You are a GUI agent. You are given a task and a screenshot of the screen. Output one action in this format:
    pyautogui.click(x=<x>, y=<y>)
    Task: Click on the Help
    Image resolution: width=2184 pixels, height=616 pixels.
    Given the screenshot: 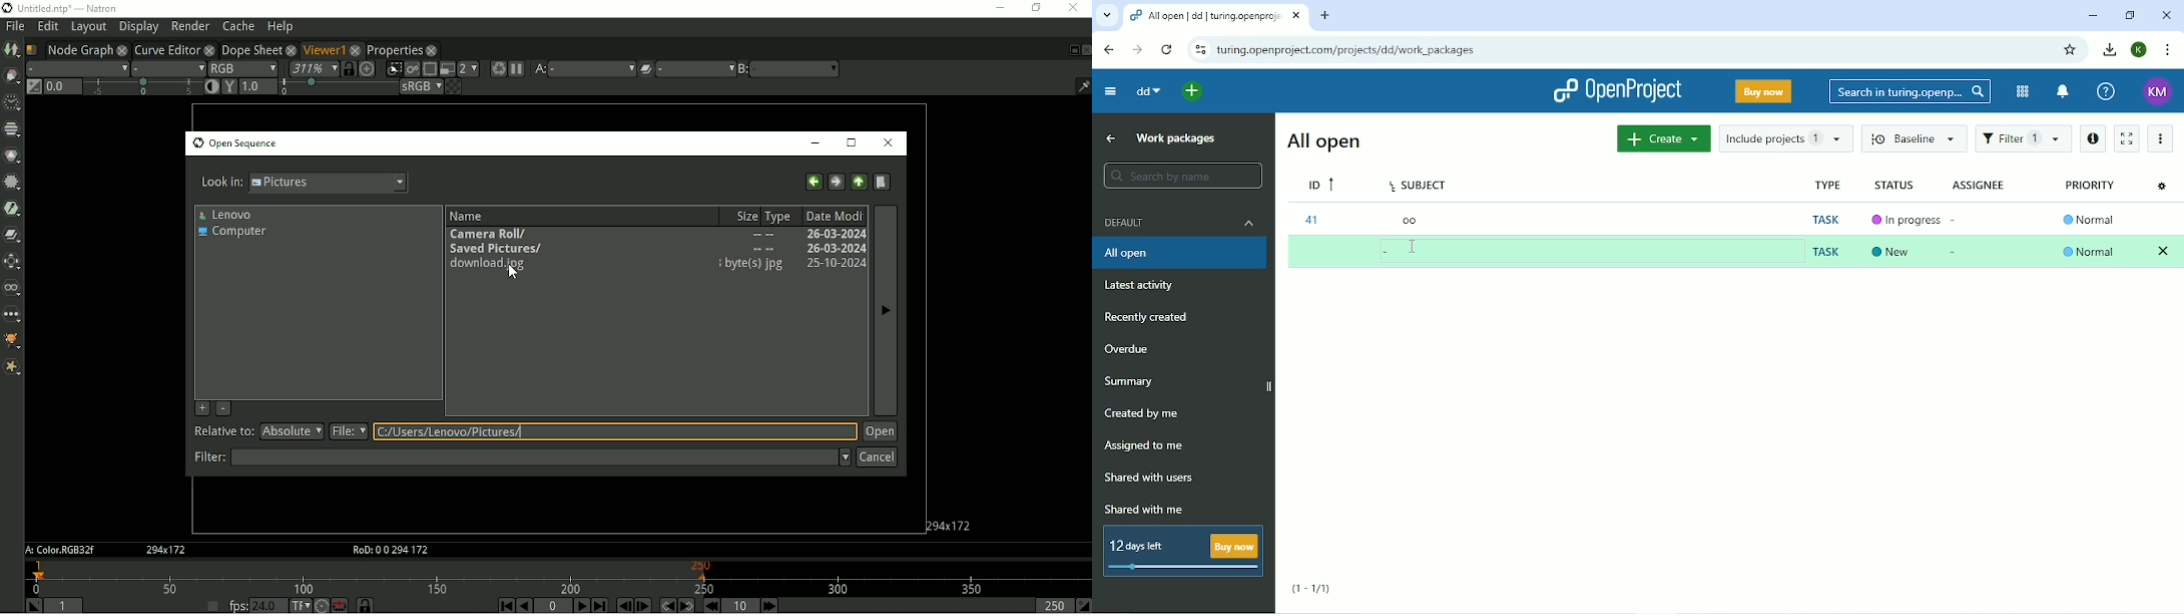 What is the action you would take?
    pyautogui.click(x=2106, y=92)
    